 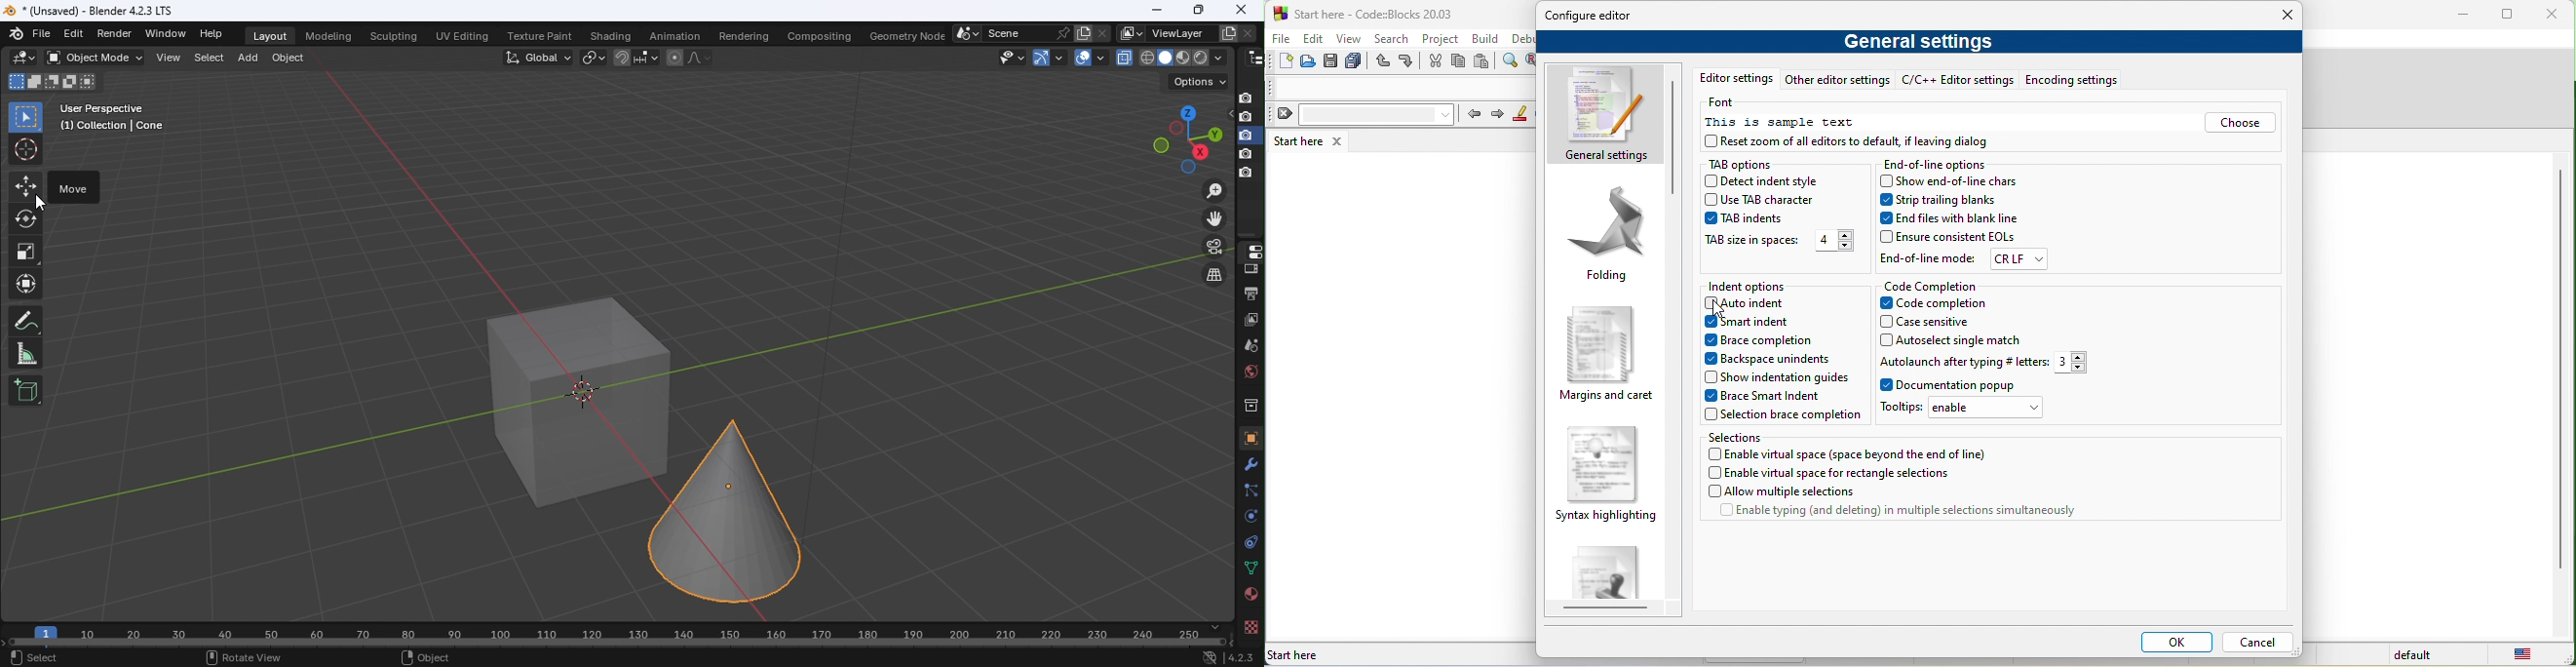 I want to click on Modeling, so click(x=327, y=34).